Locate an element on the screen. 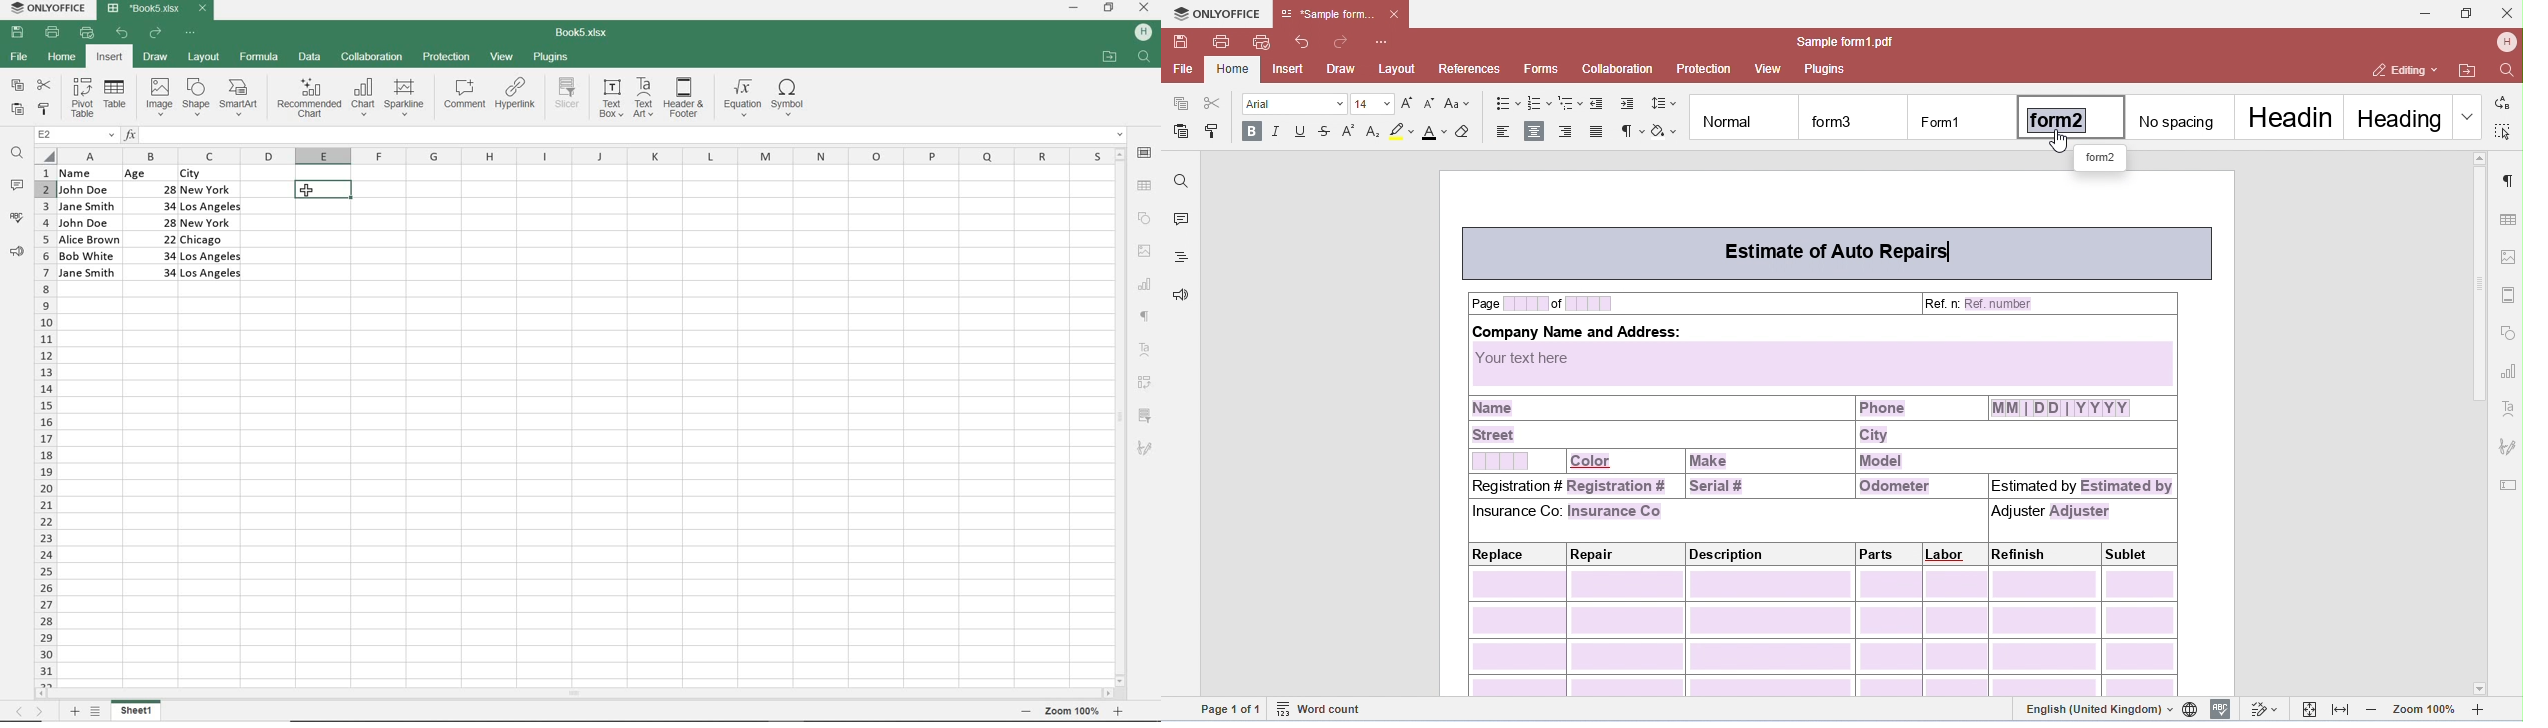 The image size is (2548, 728). SCROLLBAR is located at coordinates (1118, 417).